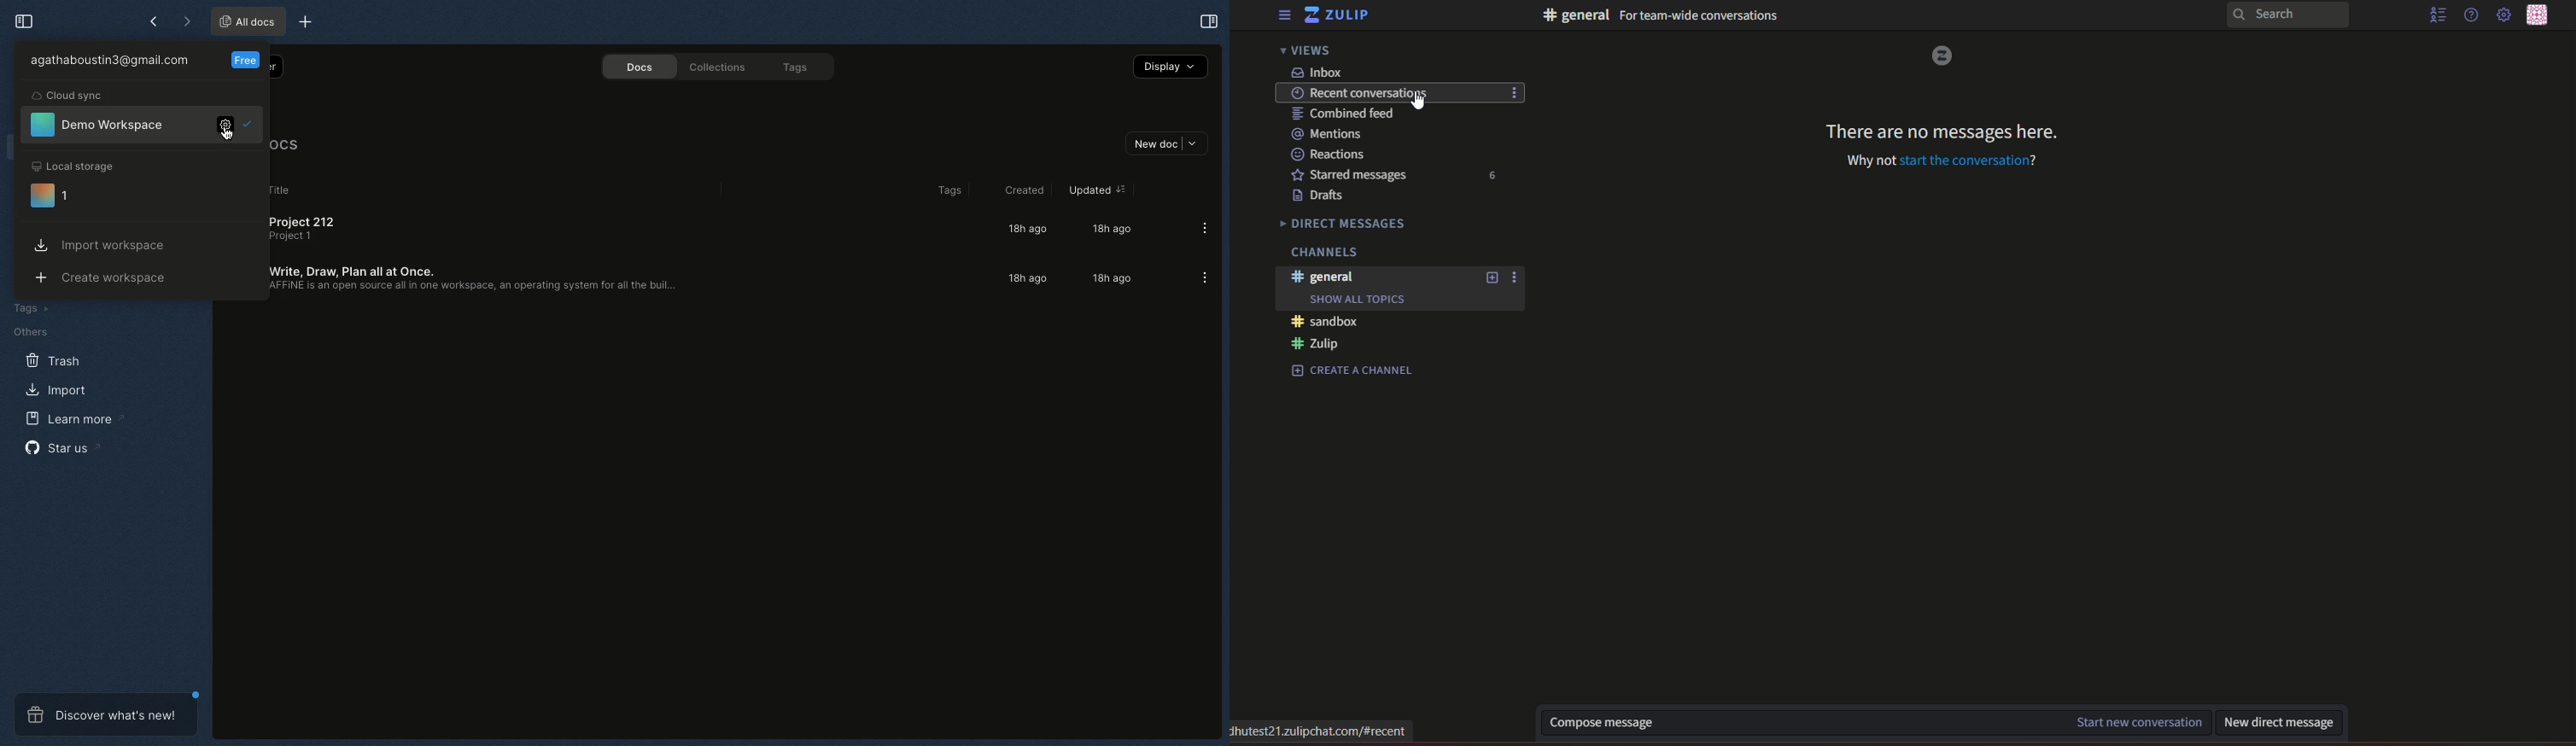  Describe the element at coordinates (1198, 228) in the screenshot. I see `Options` at that location.